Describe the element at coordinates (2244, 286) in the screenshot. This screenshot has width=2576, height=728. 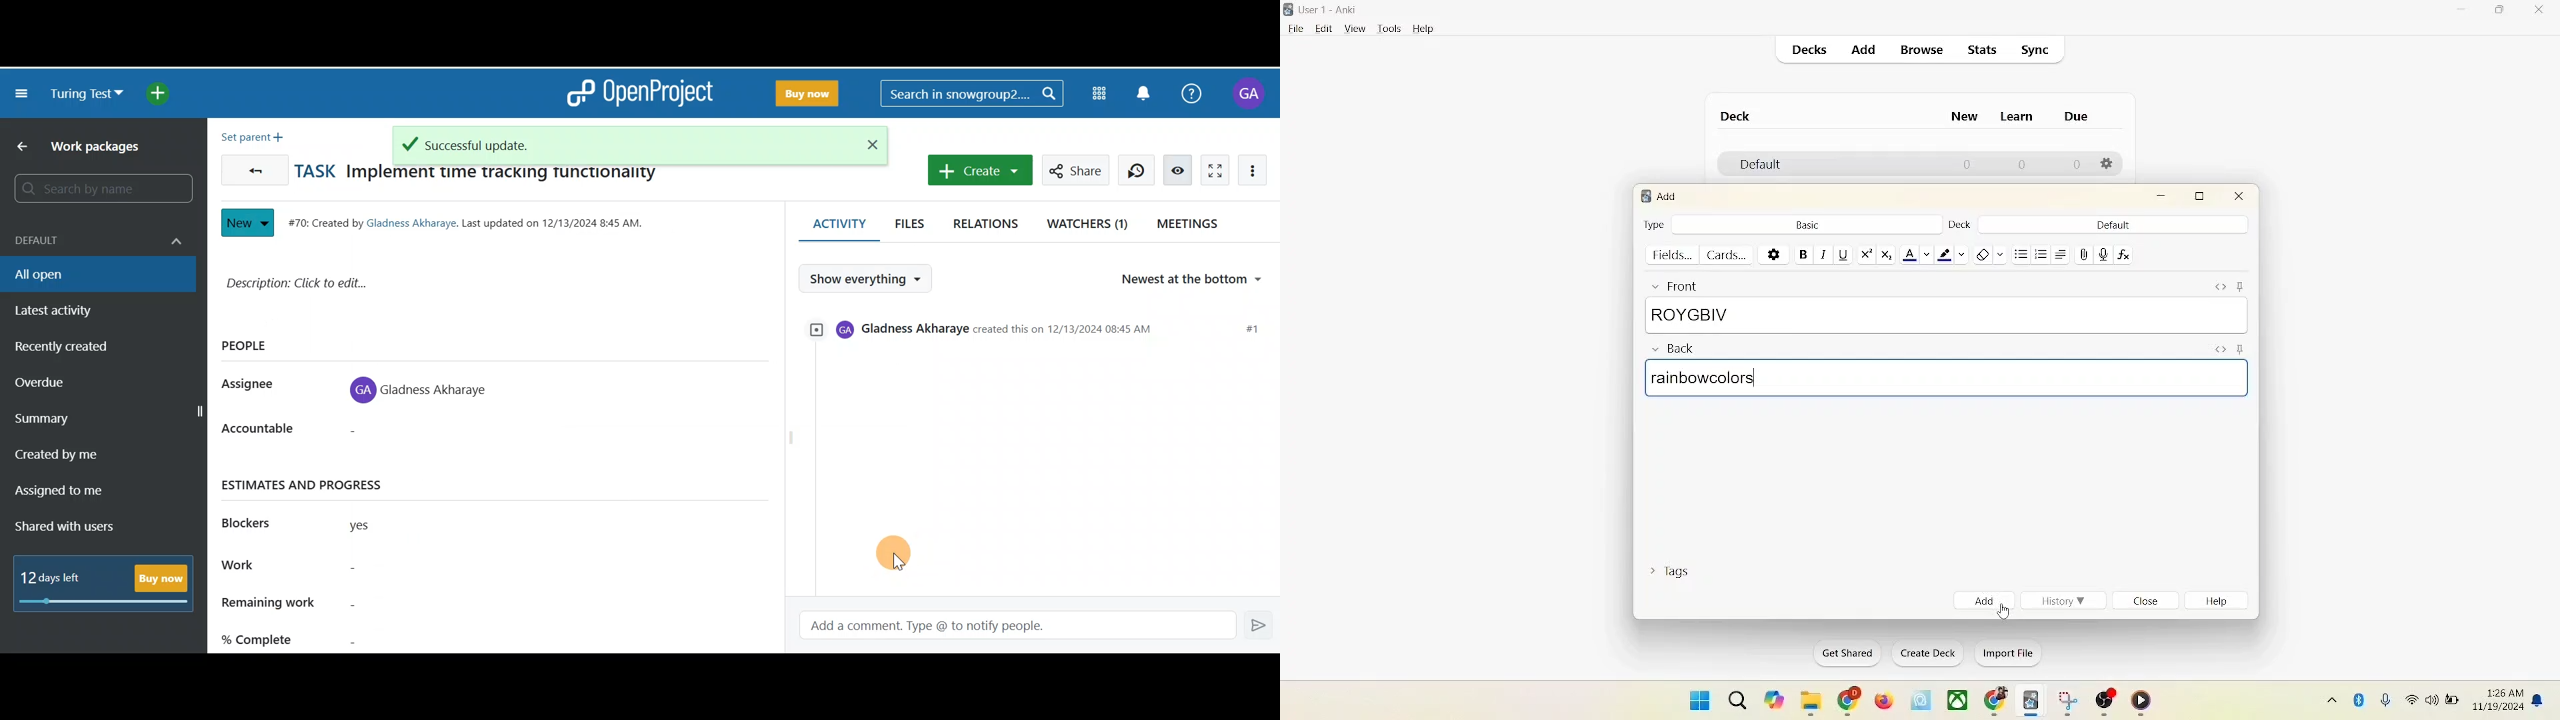
I see `sticky` at that location.